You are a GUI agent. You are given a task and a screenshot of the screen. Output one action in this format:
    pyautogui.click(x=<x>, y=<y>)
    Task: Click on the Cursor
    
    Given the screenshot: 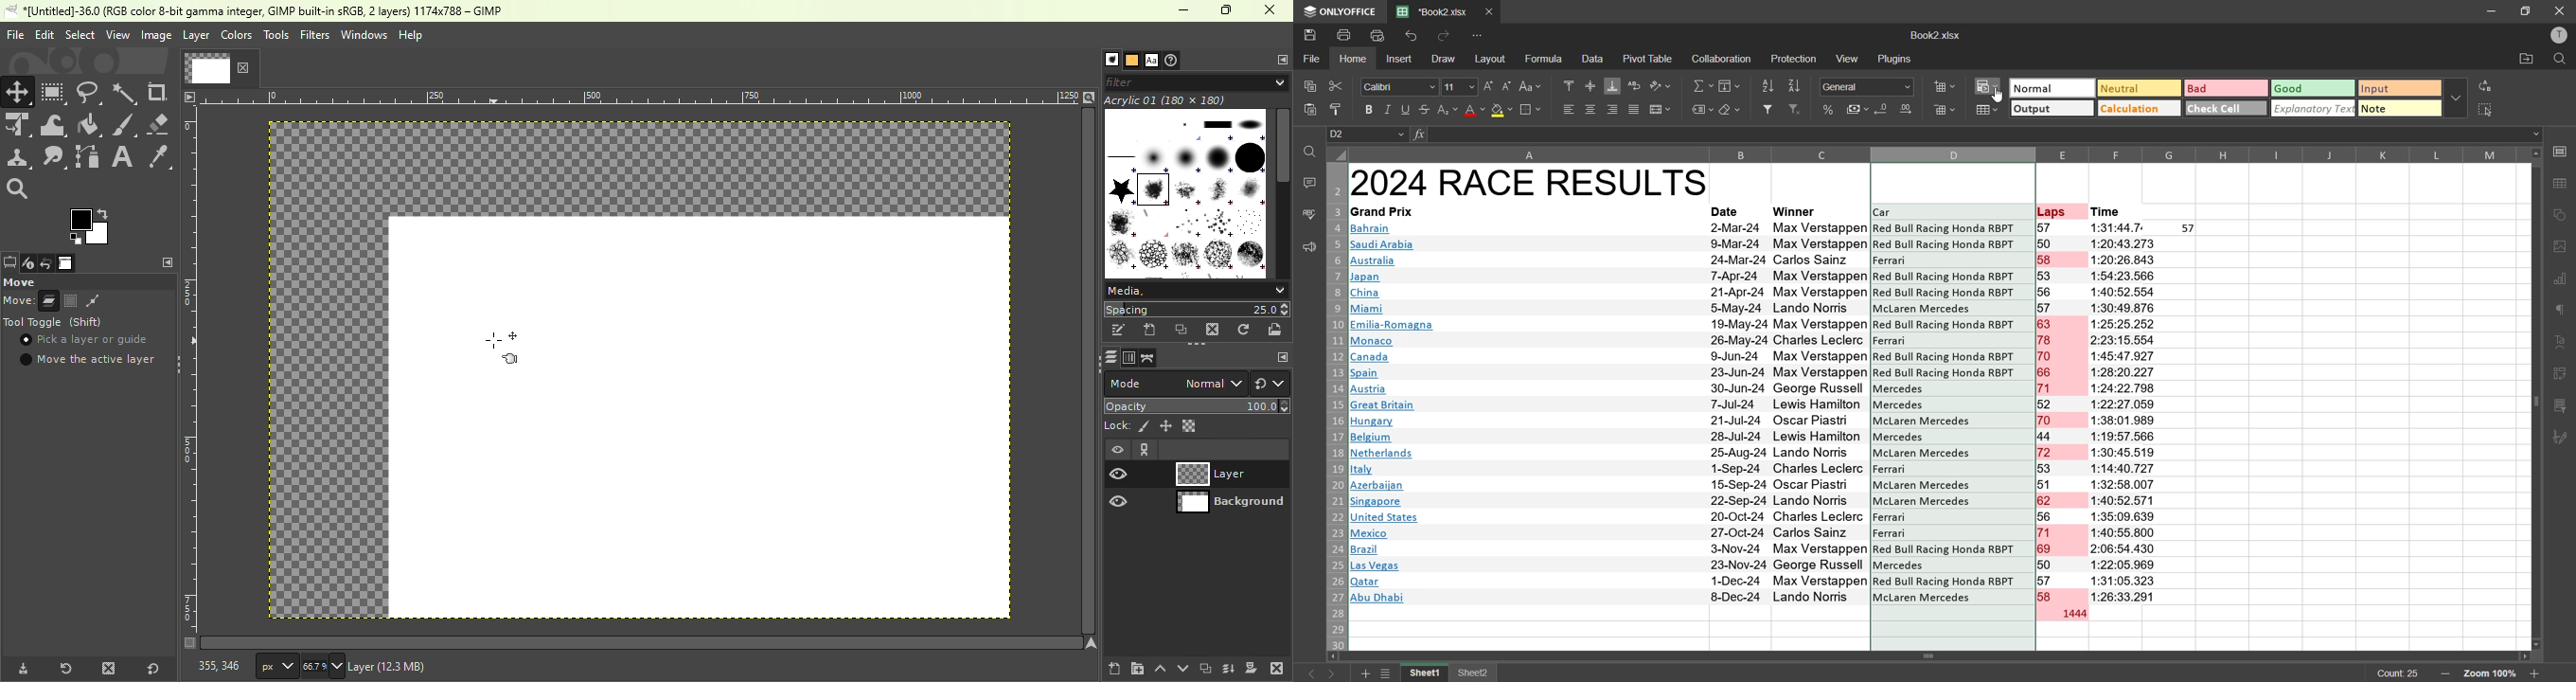 What is the action you would take?
    pyautogui.click(x=504, y=353)
    